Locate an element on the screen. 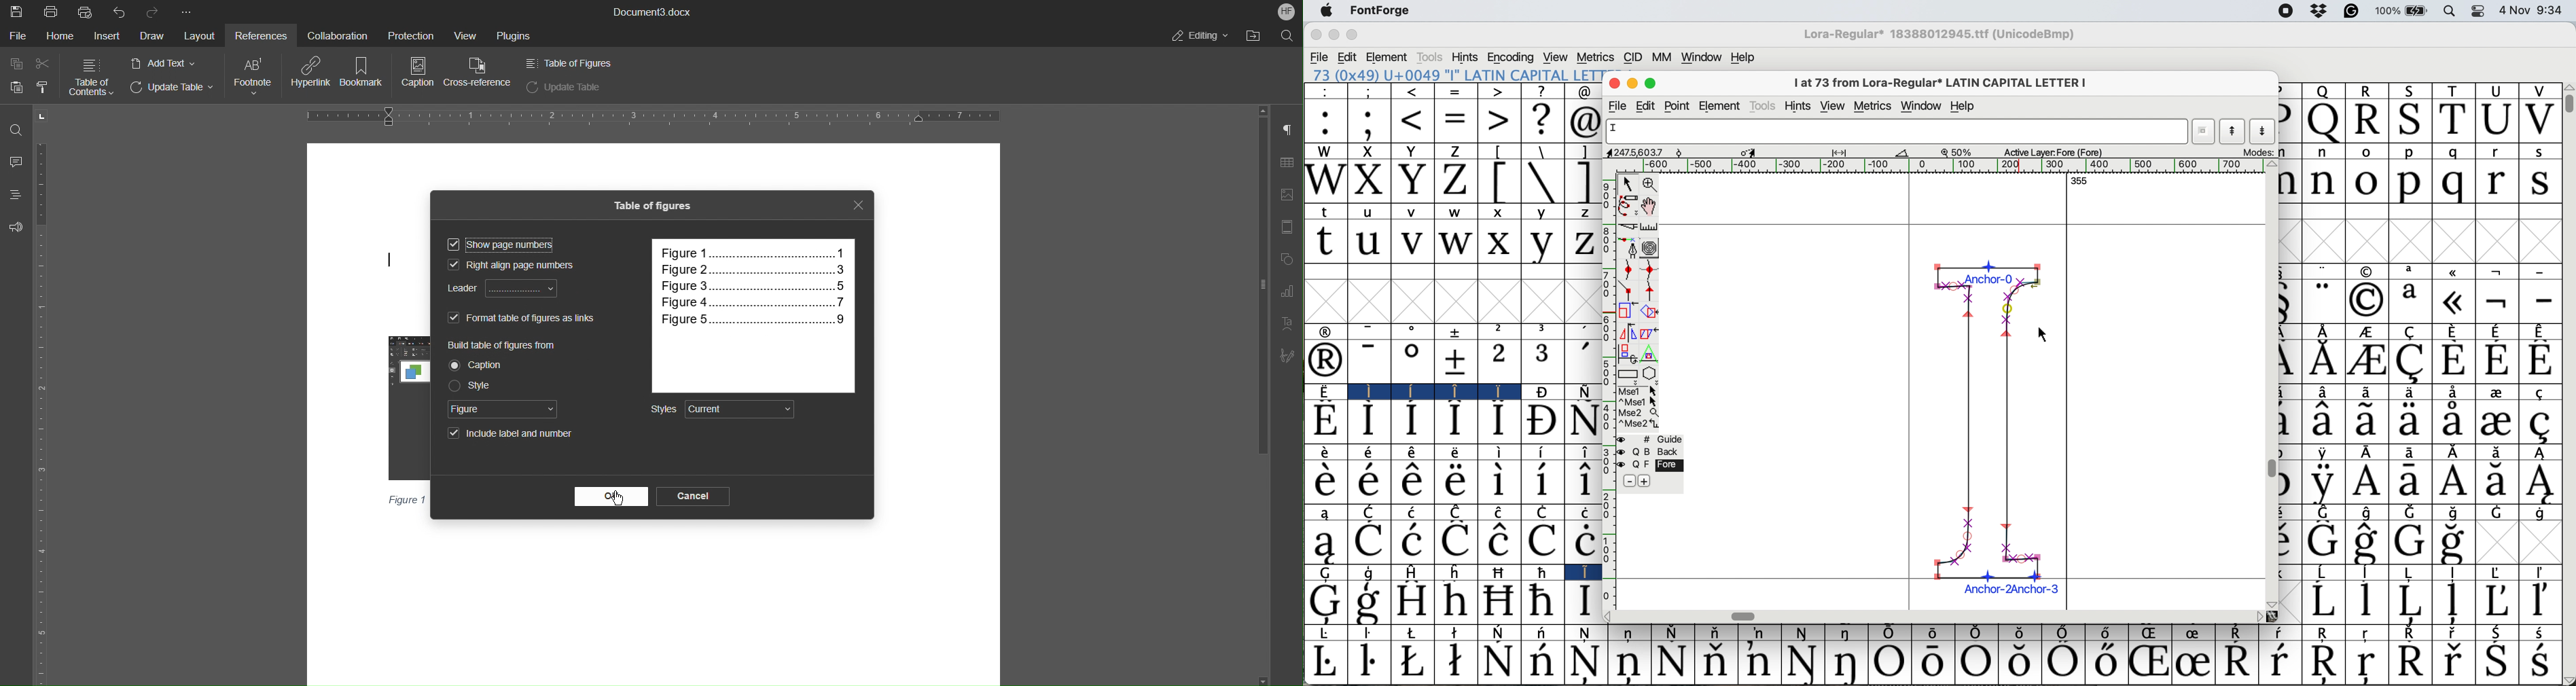  ? is located at coordinates (1541, 91).